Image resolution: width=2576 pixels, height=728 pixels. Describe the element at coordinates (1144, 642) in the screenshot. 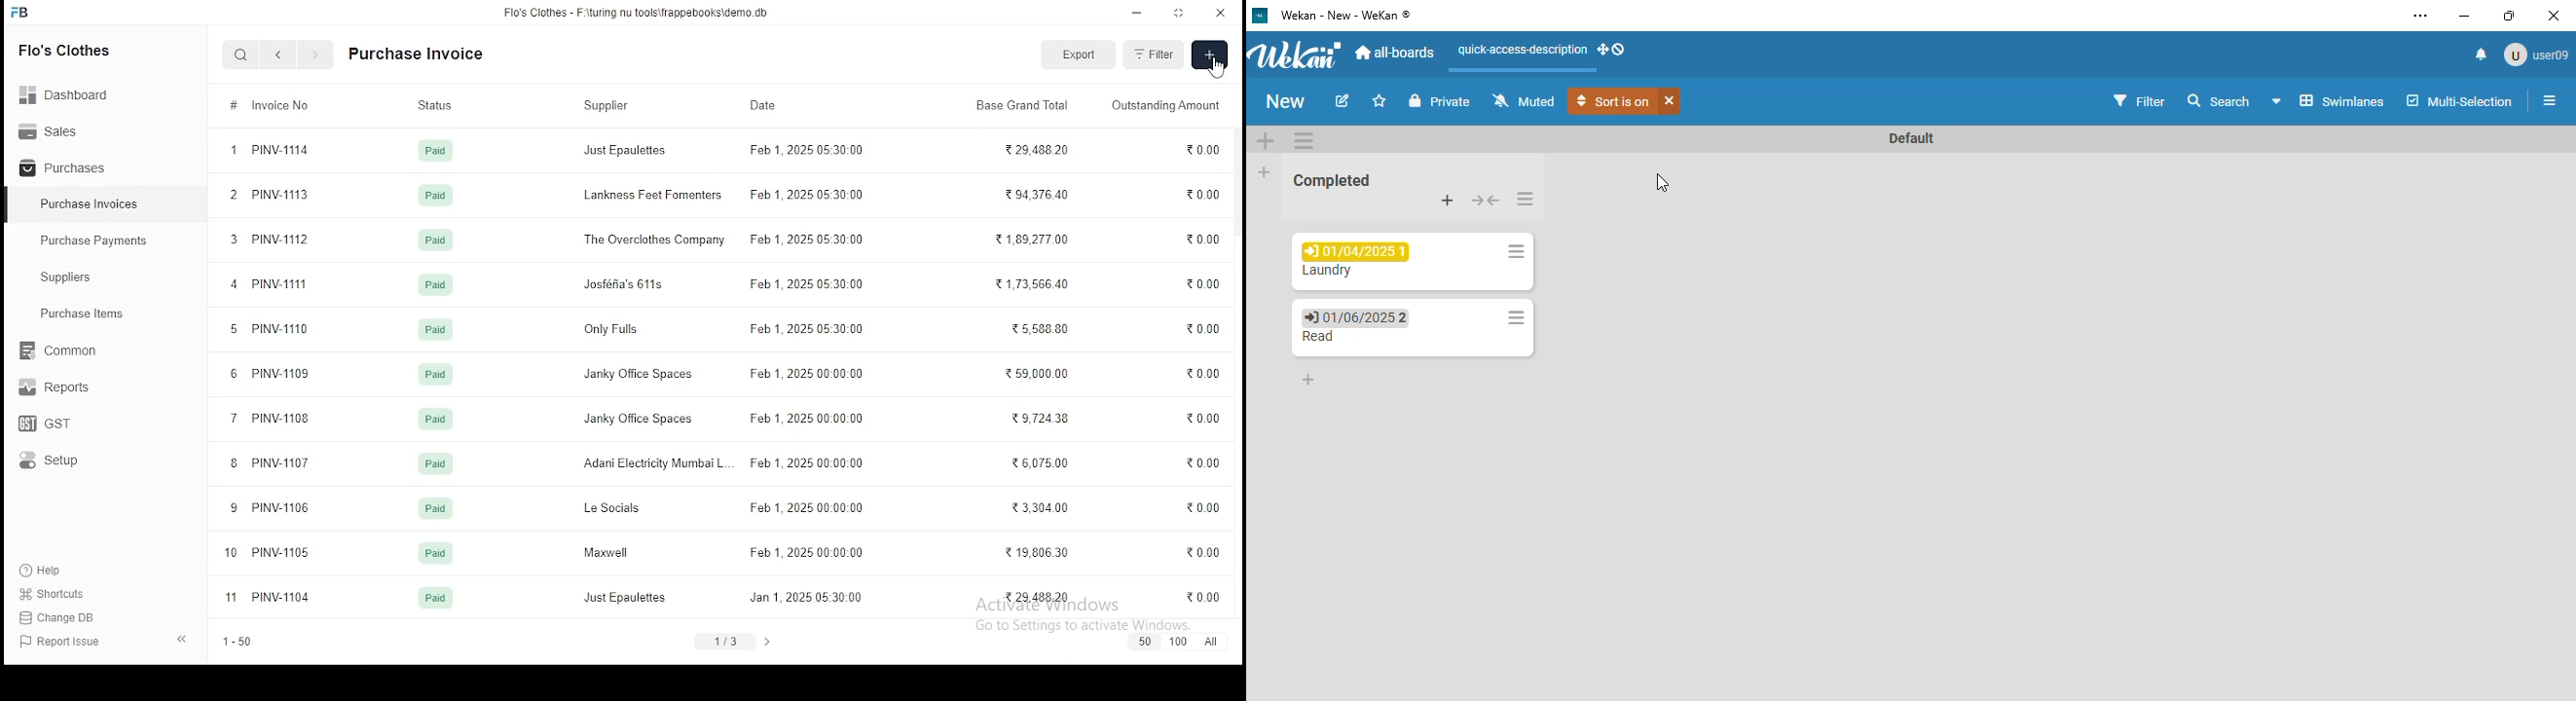

I see `50` at that location.